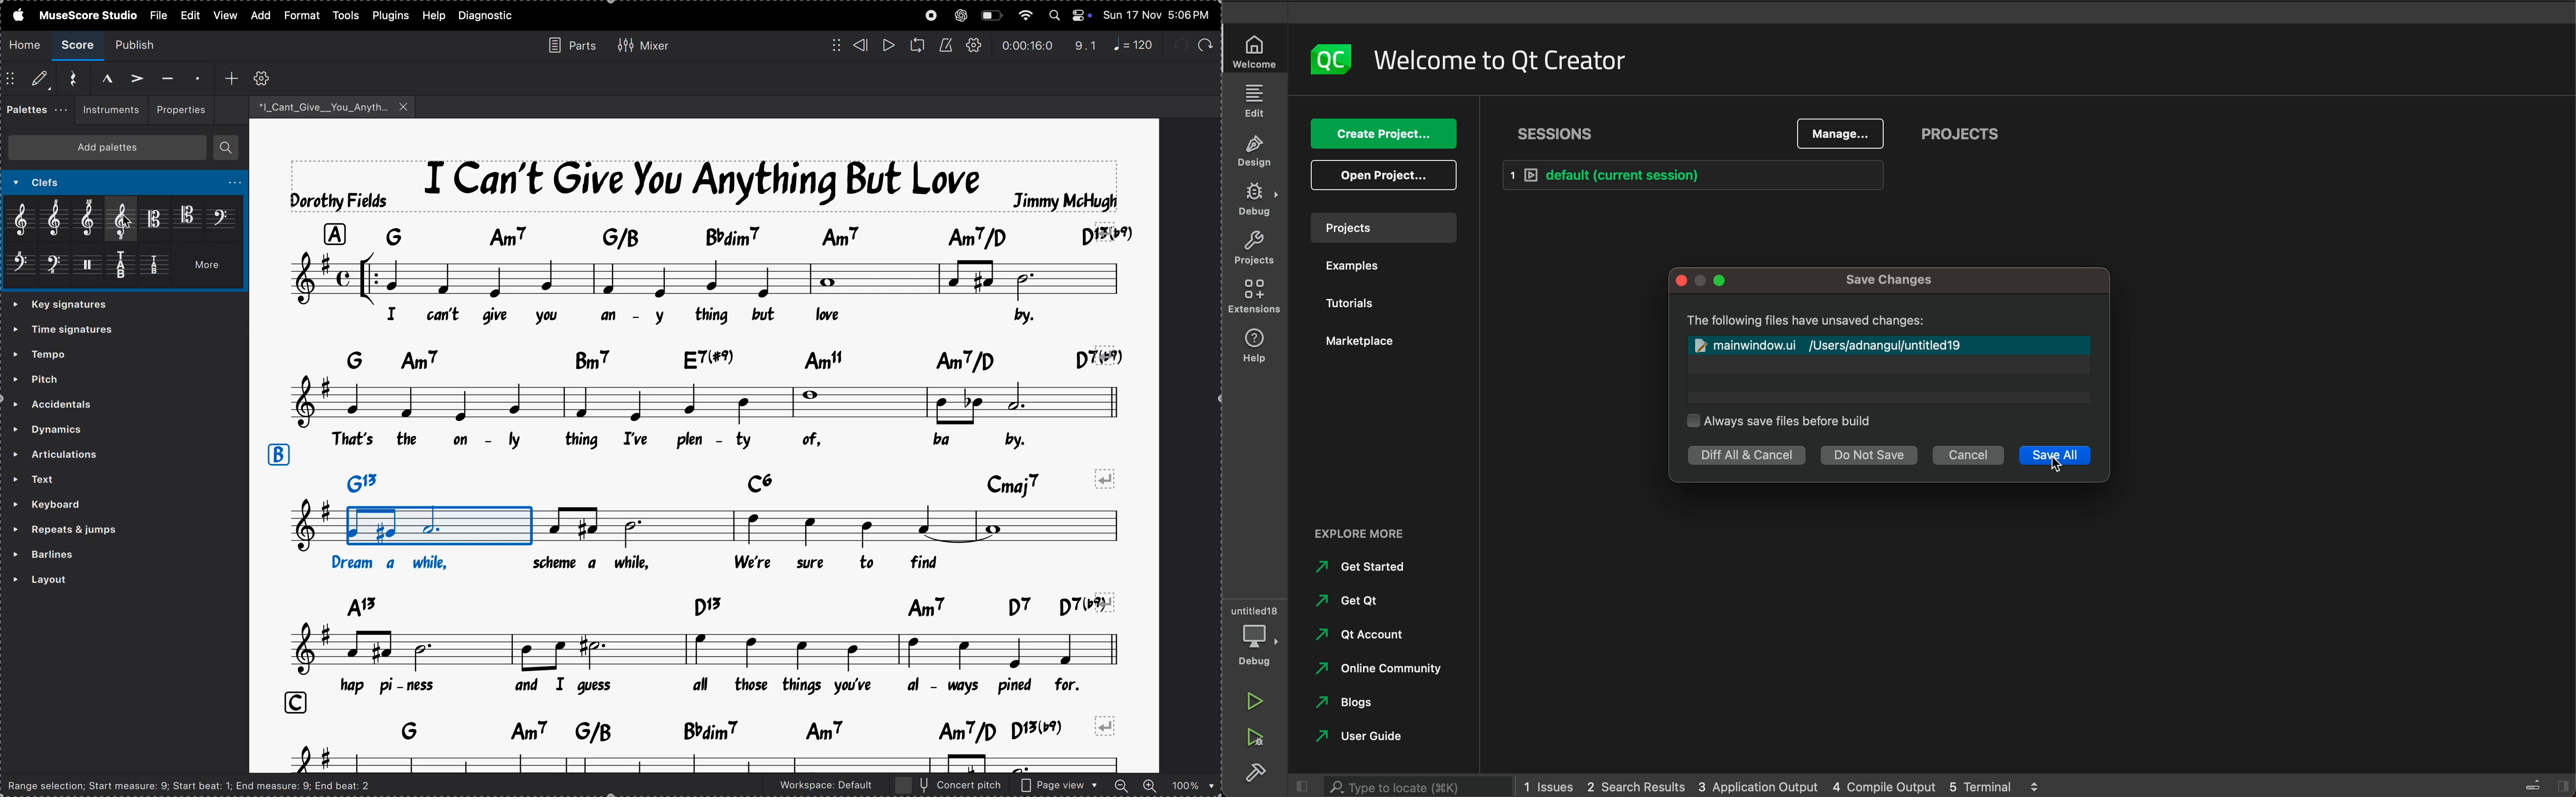 The width and height of the screenshot is (2576, 812). What do you see at coordinates (1071, 15) in the screenshot?
I see `apple widgtes` at bounding box center [1071, 15].